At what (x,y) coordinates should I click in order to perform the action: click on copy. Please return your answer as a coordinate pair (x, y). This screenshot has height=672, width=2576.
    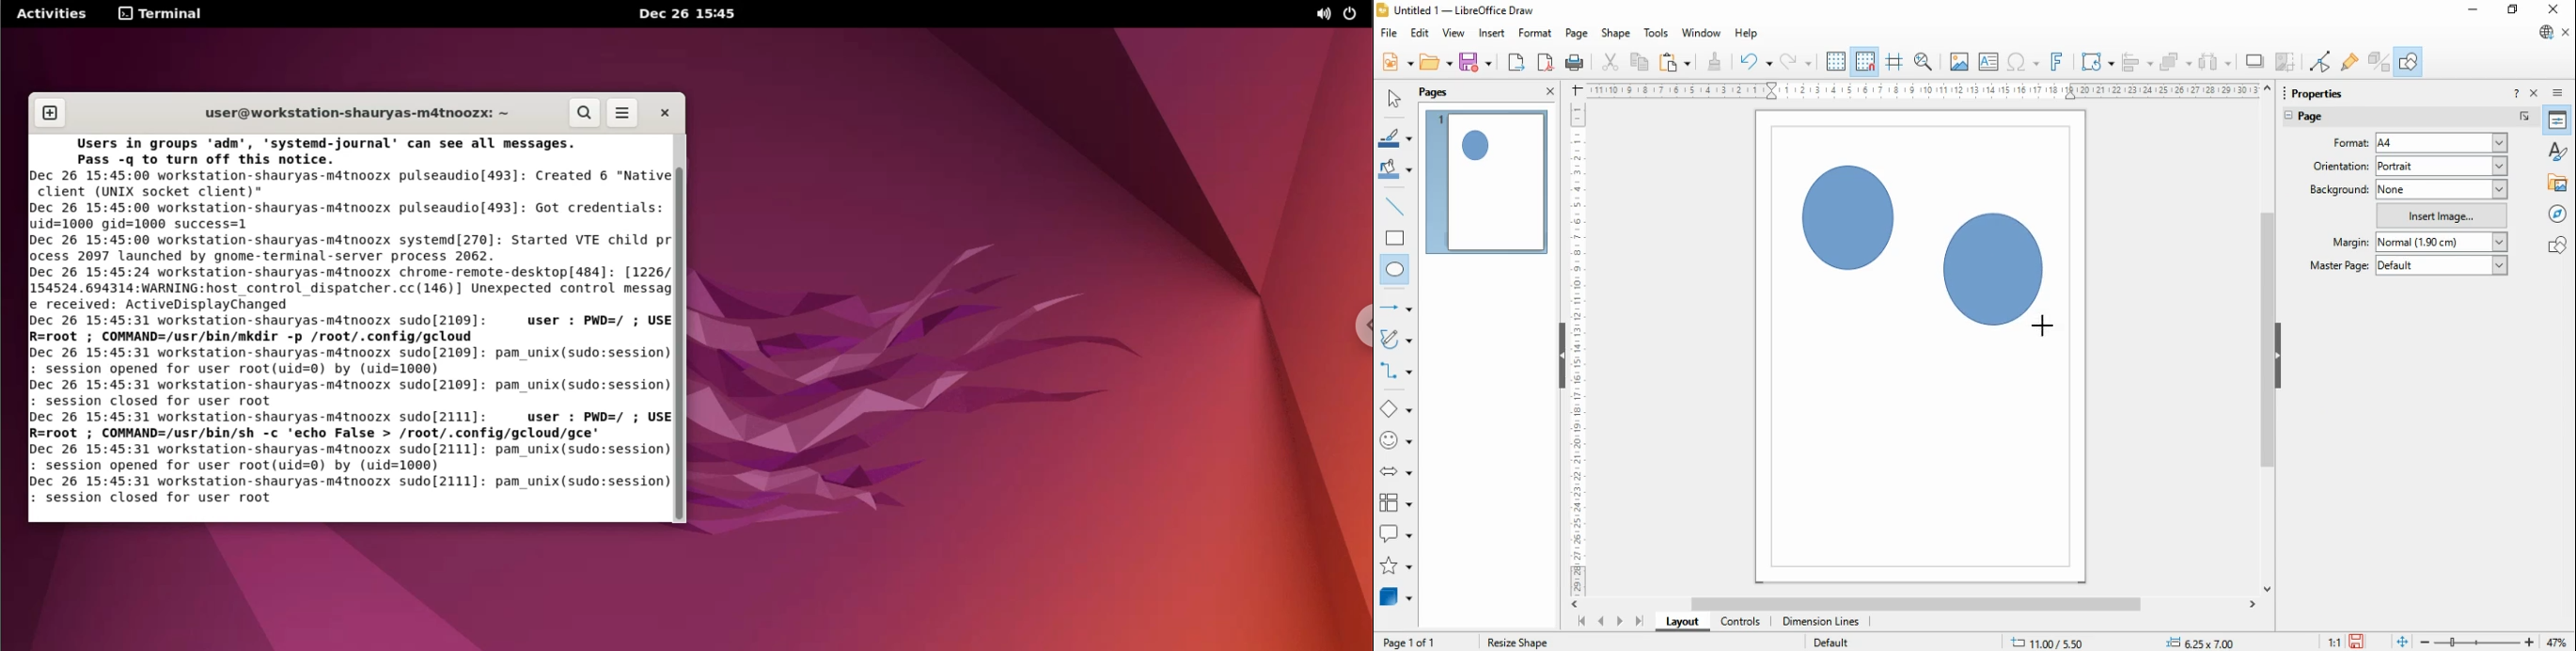
    Looking at the image, I should click on (1640, 61).